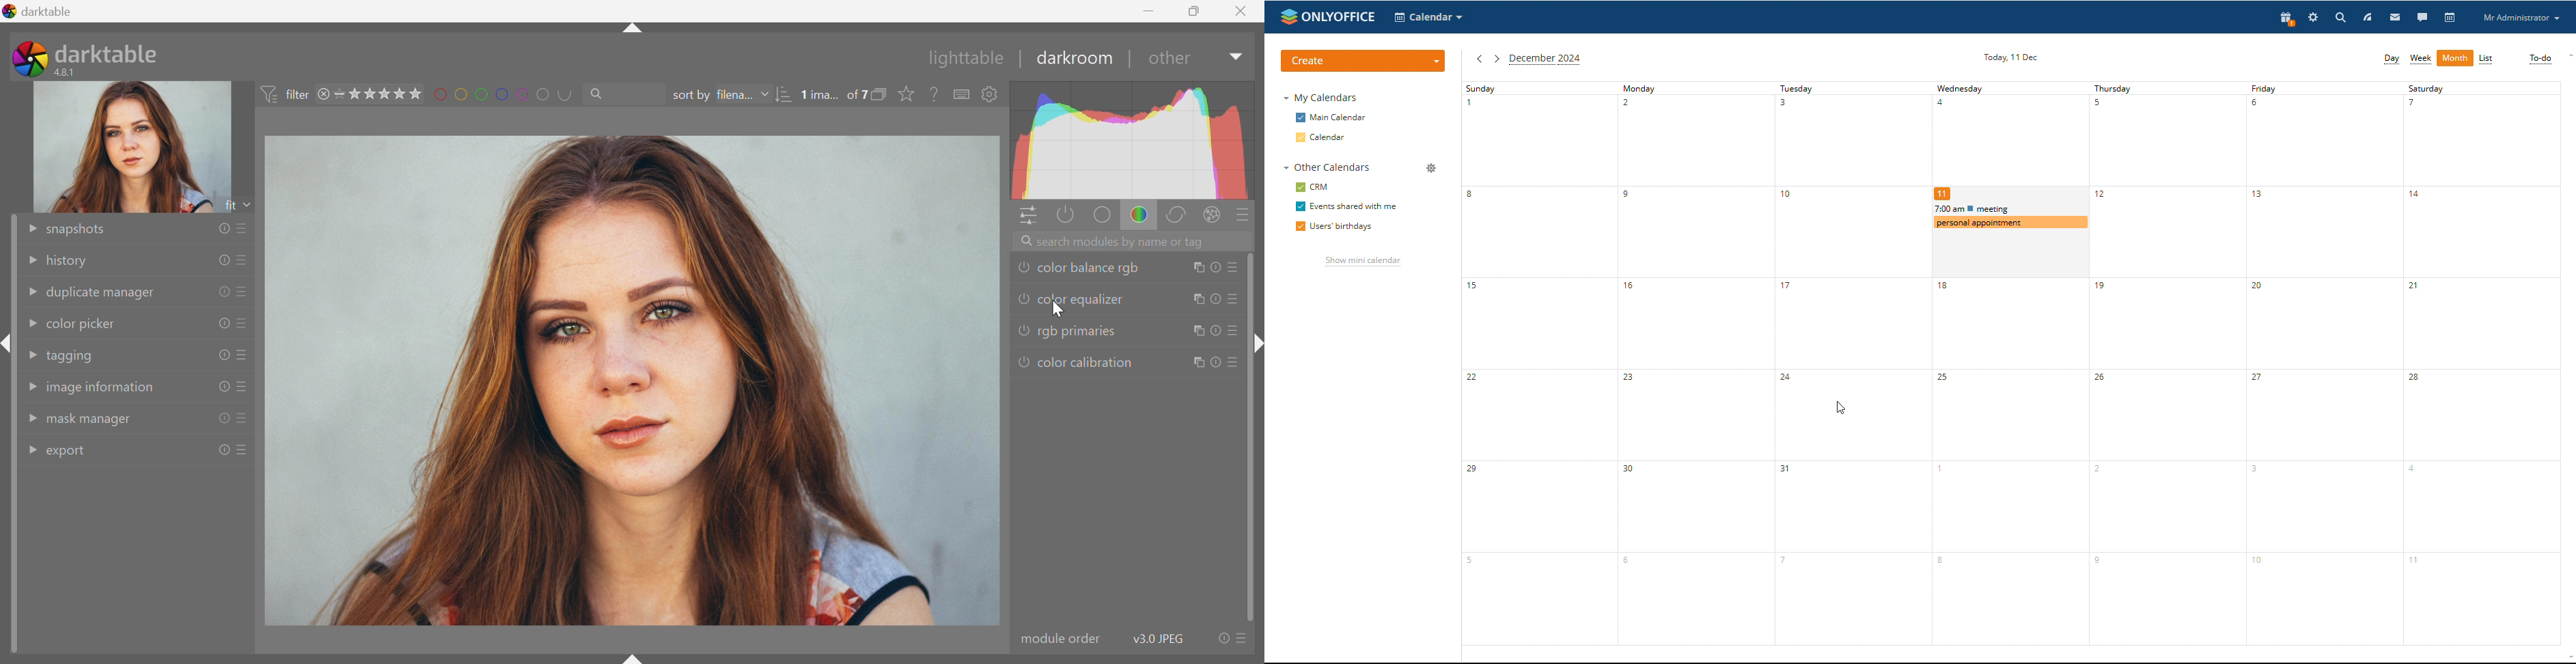 The image size is (2576, 672). What do you see at coordinates (102, 293) in the screenshot?
I see `duplicate manager` at bounding box center [102, 293].